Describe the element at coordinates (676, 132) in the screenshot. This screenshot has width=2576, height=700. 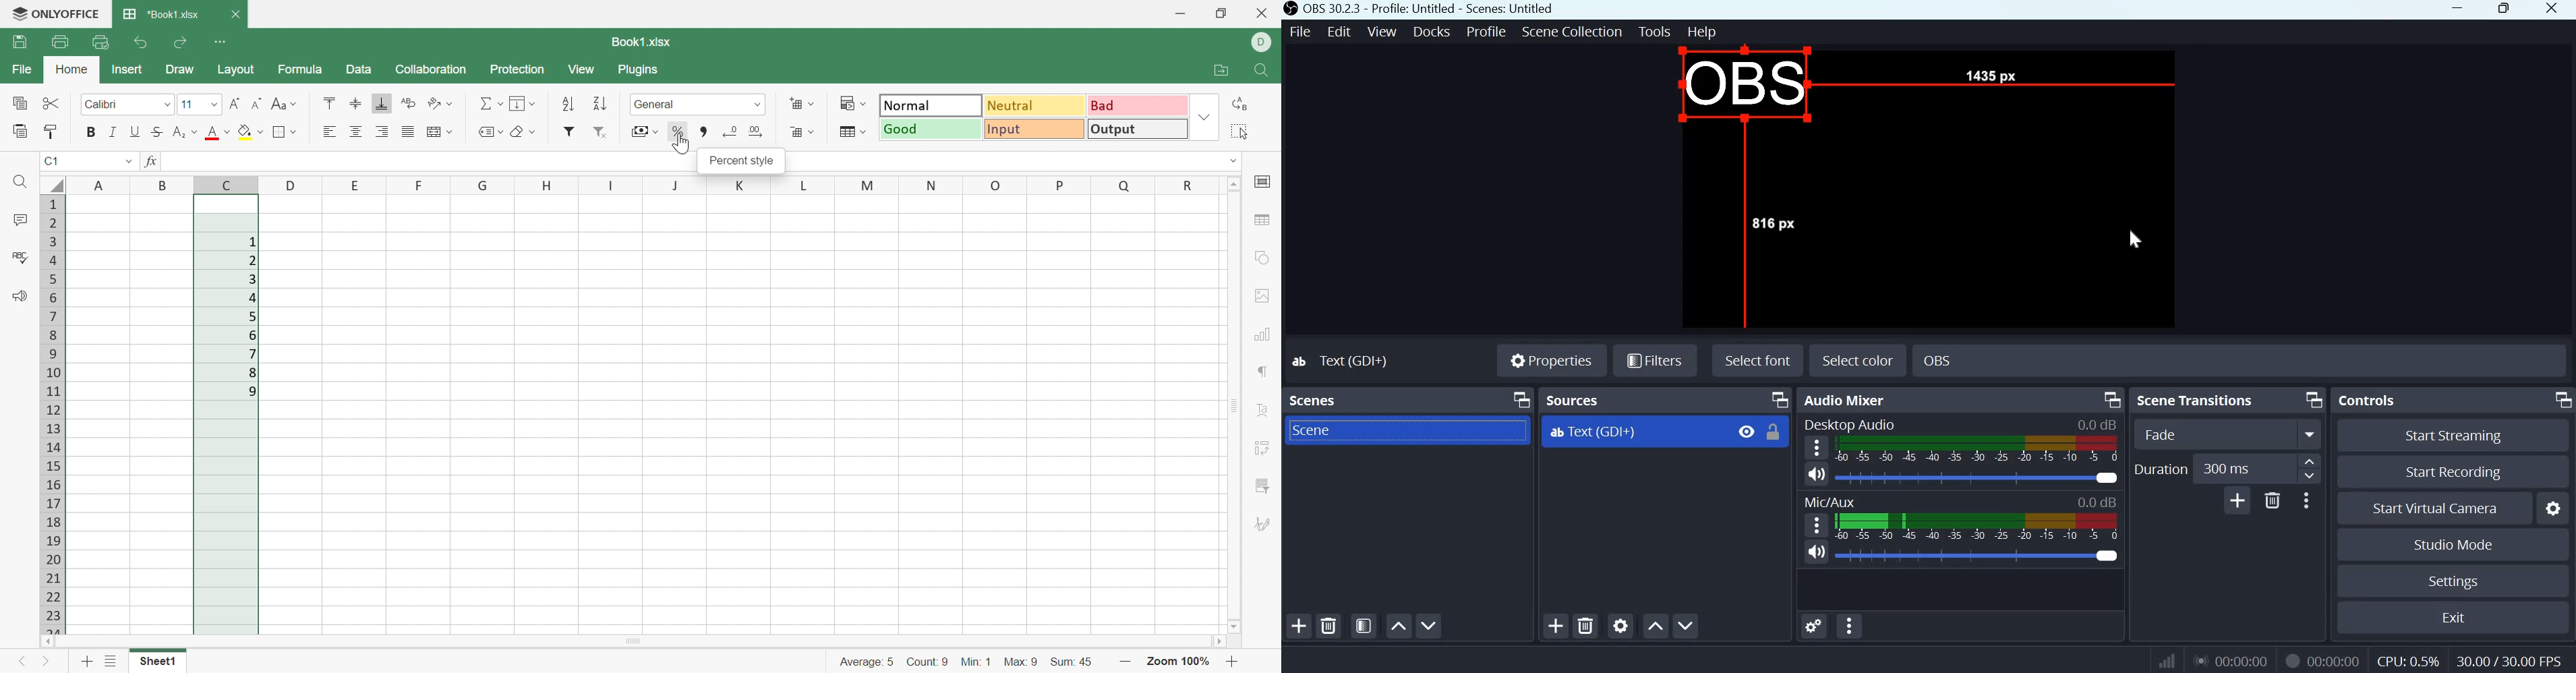
I see `Percentage style` at that location.